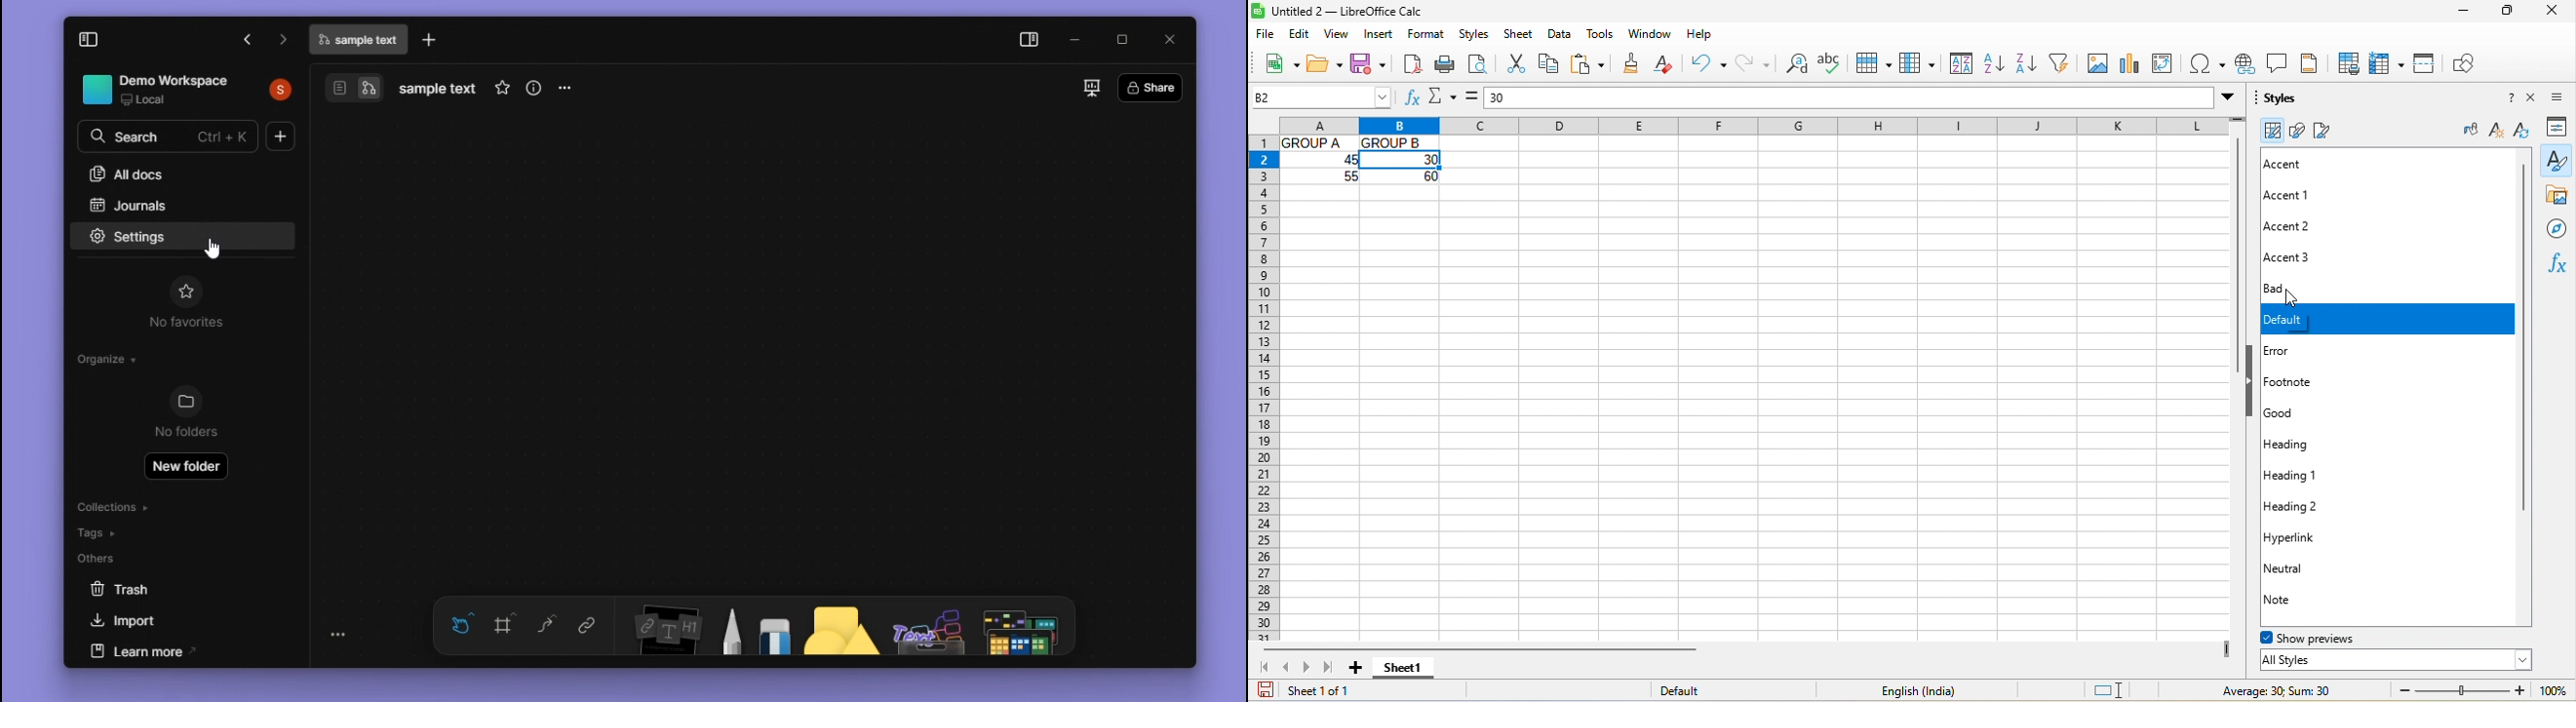 The image size is (2576, 728). Describe the element at coordinates (831, 628) in the screenshot. I see `Shapes` at that location.